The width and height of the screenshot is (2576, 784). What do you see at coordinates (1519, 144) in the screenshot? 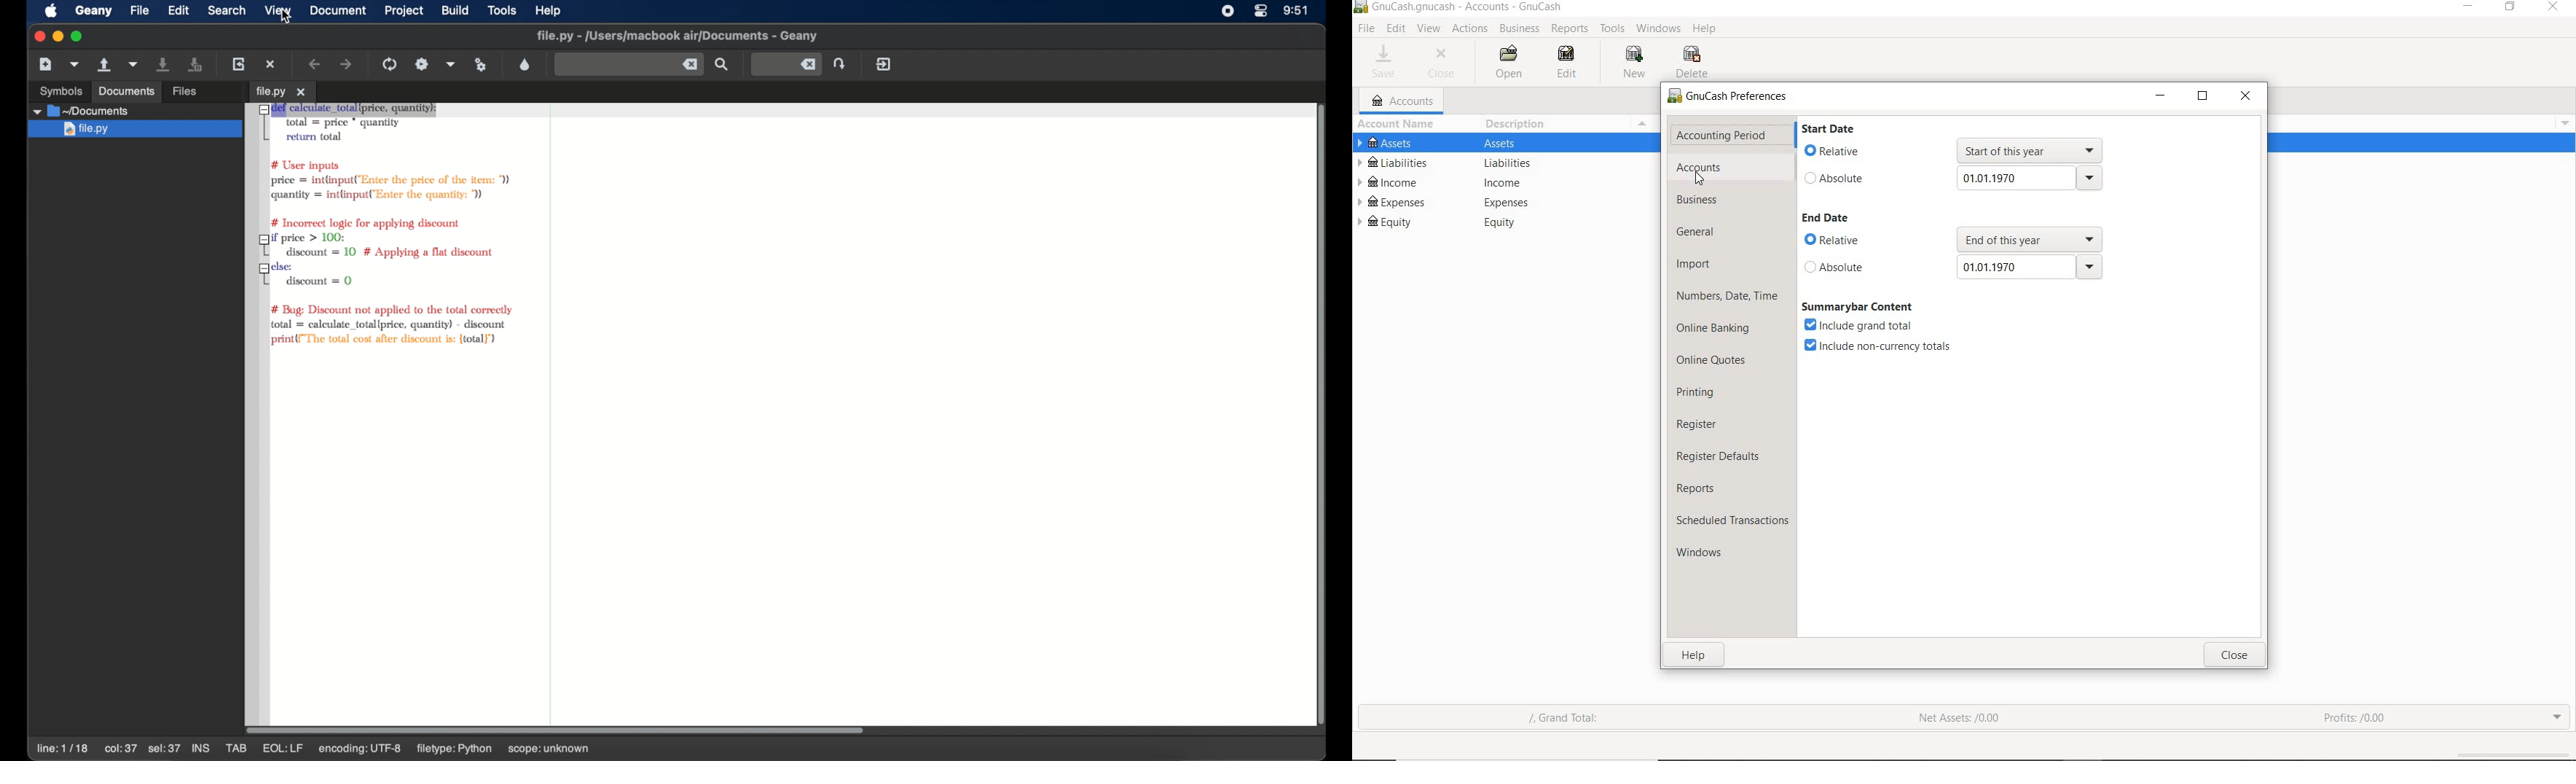
I see `` at bounding box center [1519, 144].